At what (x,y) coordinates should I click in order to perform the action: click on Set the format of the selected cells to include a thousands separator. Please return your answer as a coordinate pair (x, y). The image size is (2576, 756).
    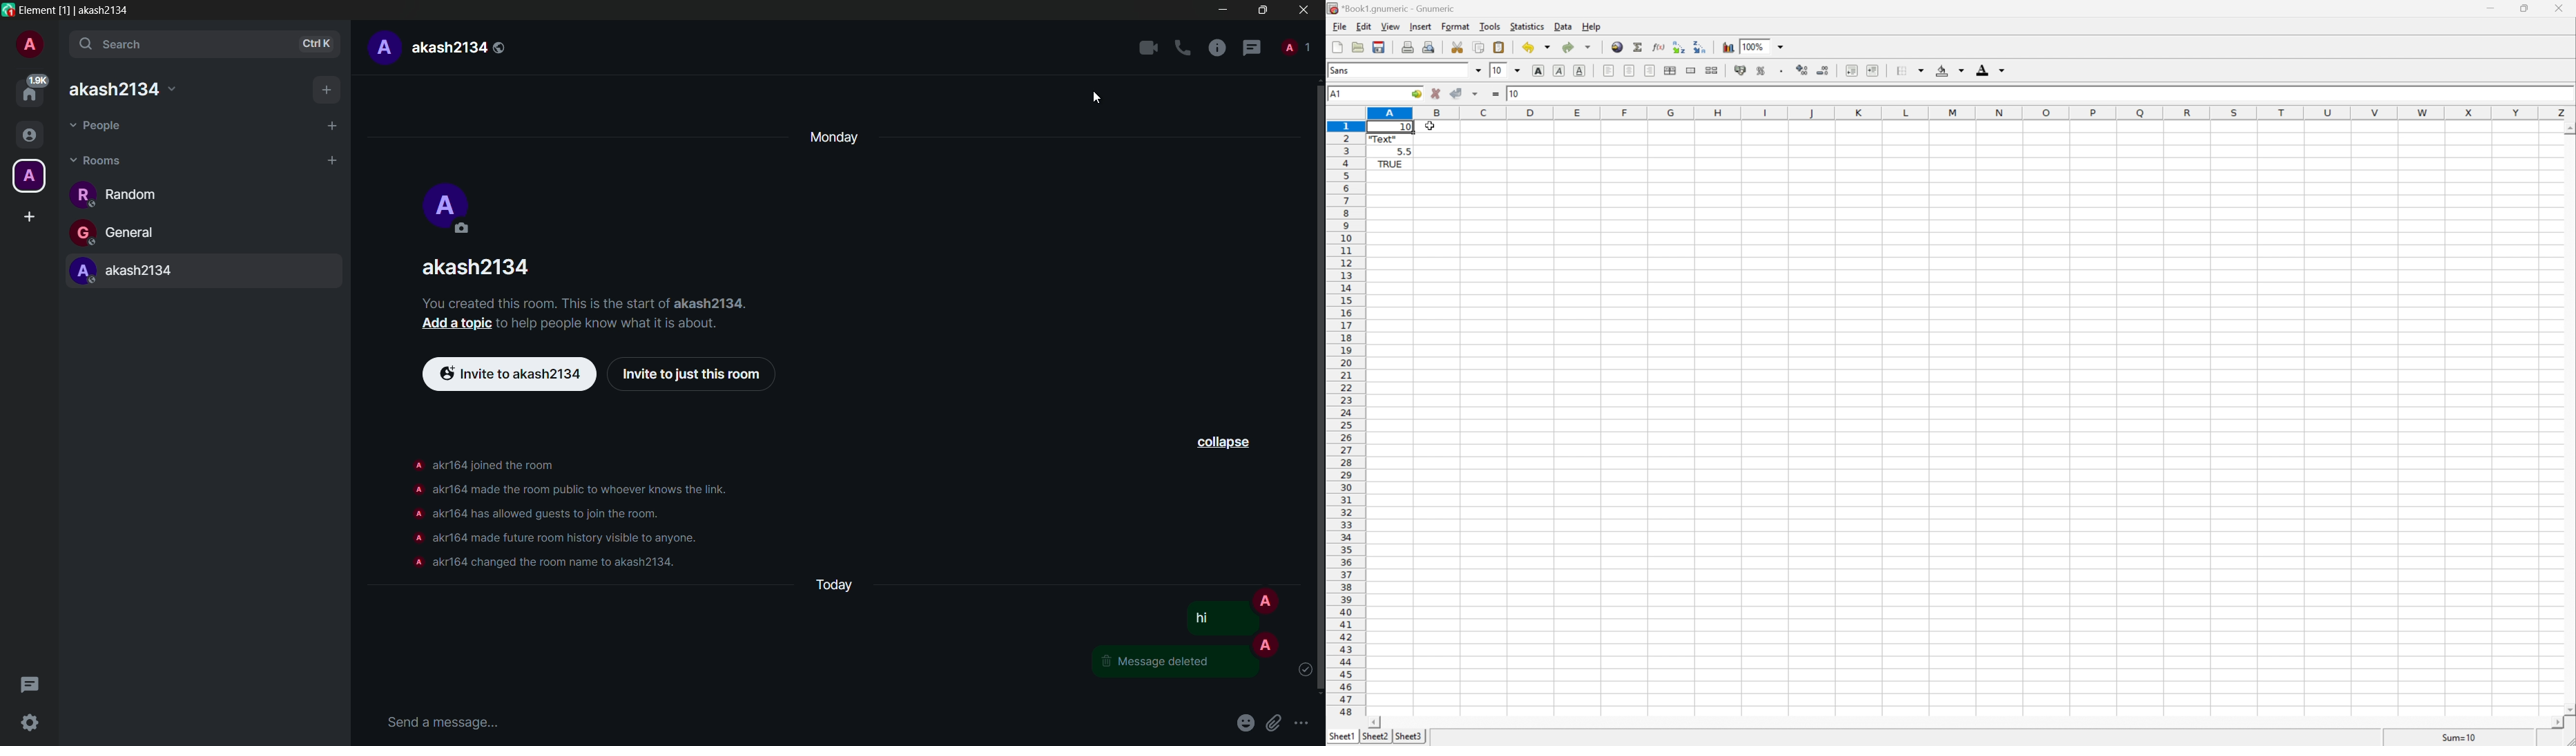
    Looking at the image, I should click on (1782, 71).